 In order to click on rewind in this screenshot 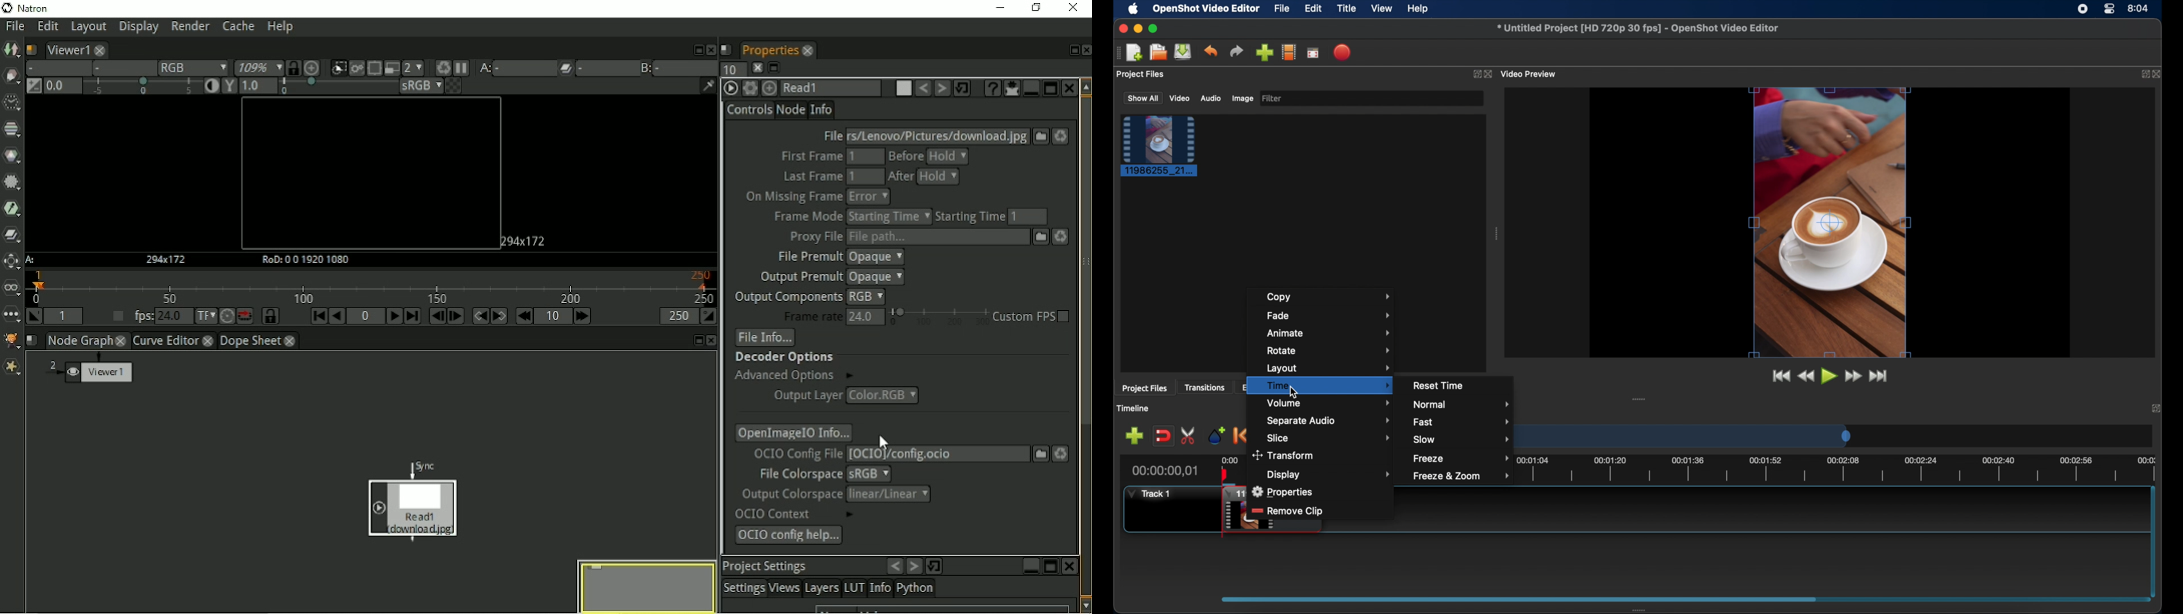, I will do `click(1807, 376)`.